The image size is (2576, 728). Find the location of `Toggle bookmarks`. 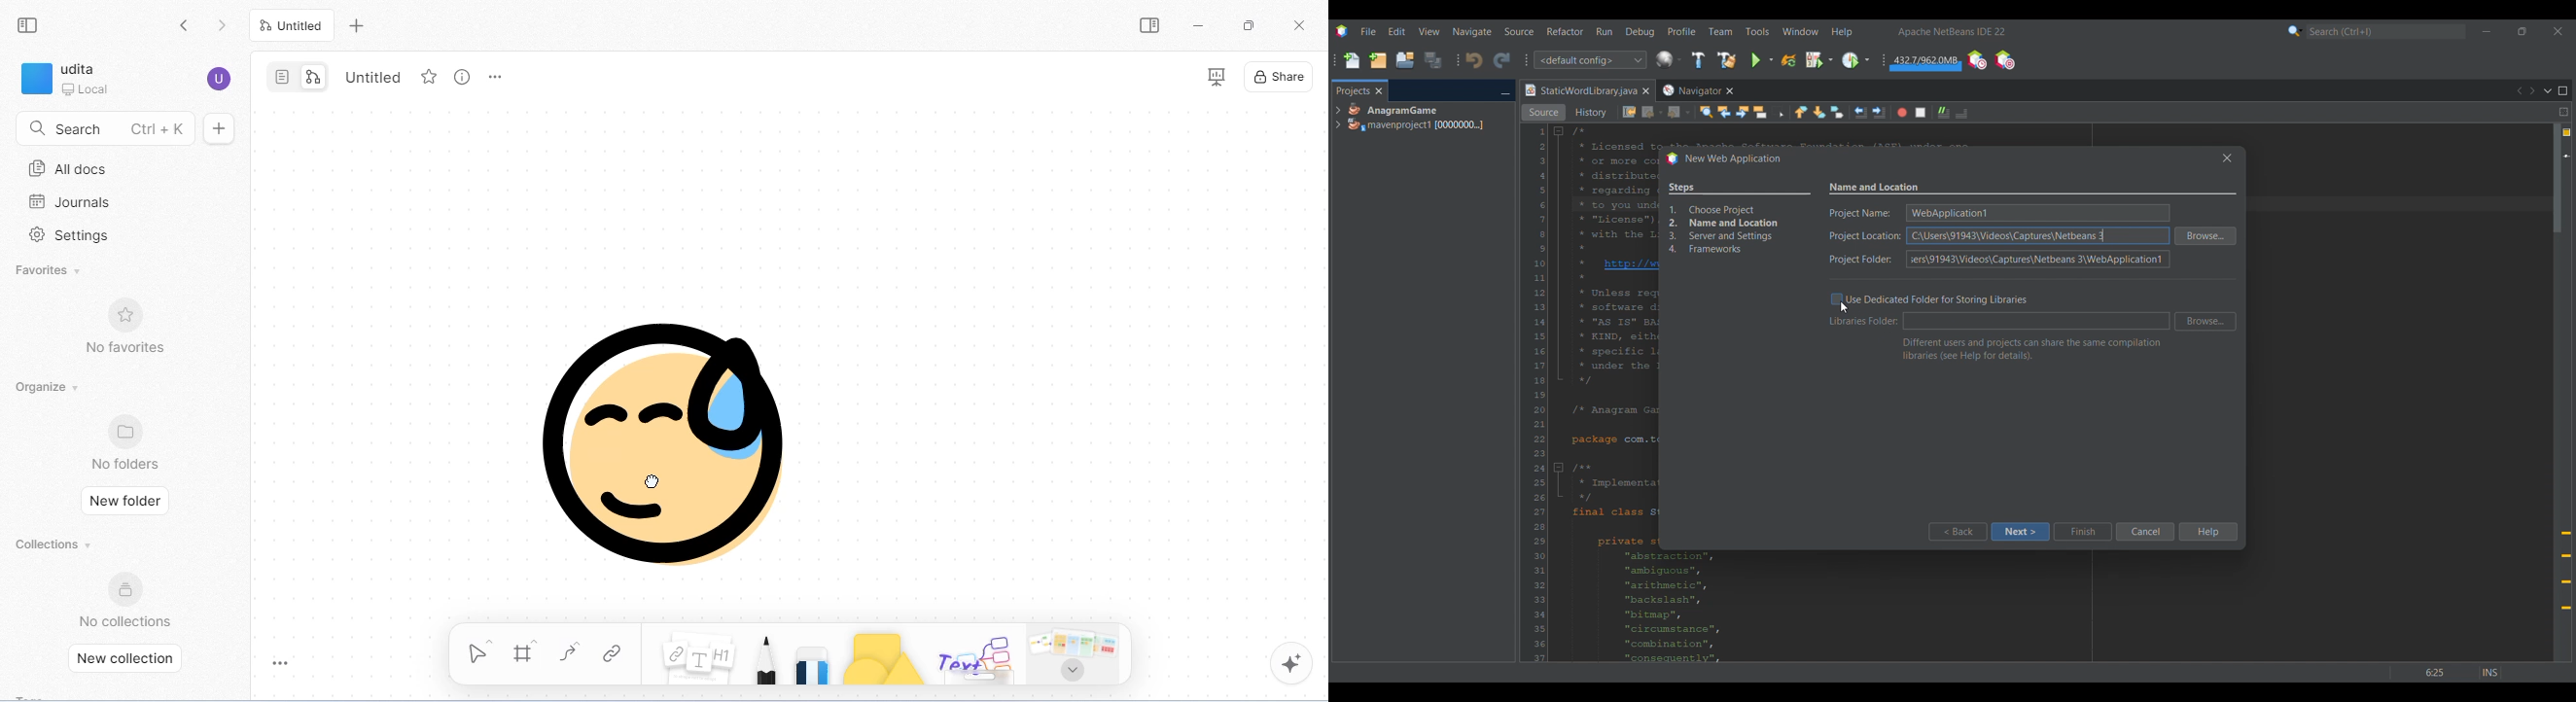

Toggle bookmarks is located at coordinates (1837, 112).